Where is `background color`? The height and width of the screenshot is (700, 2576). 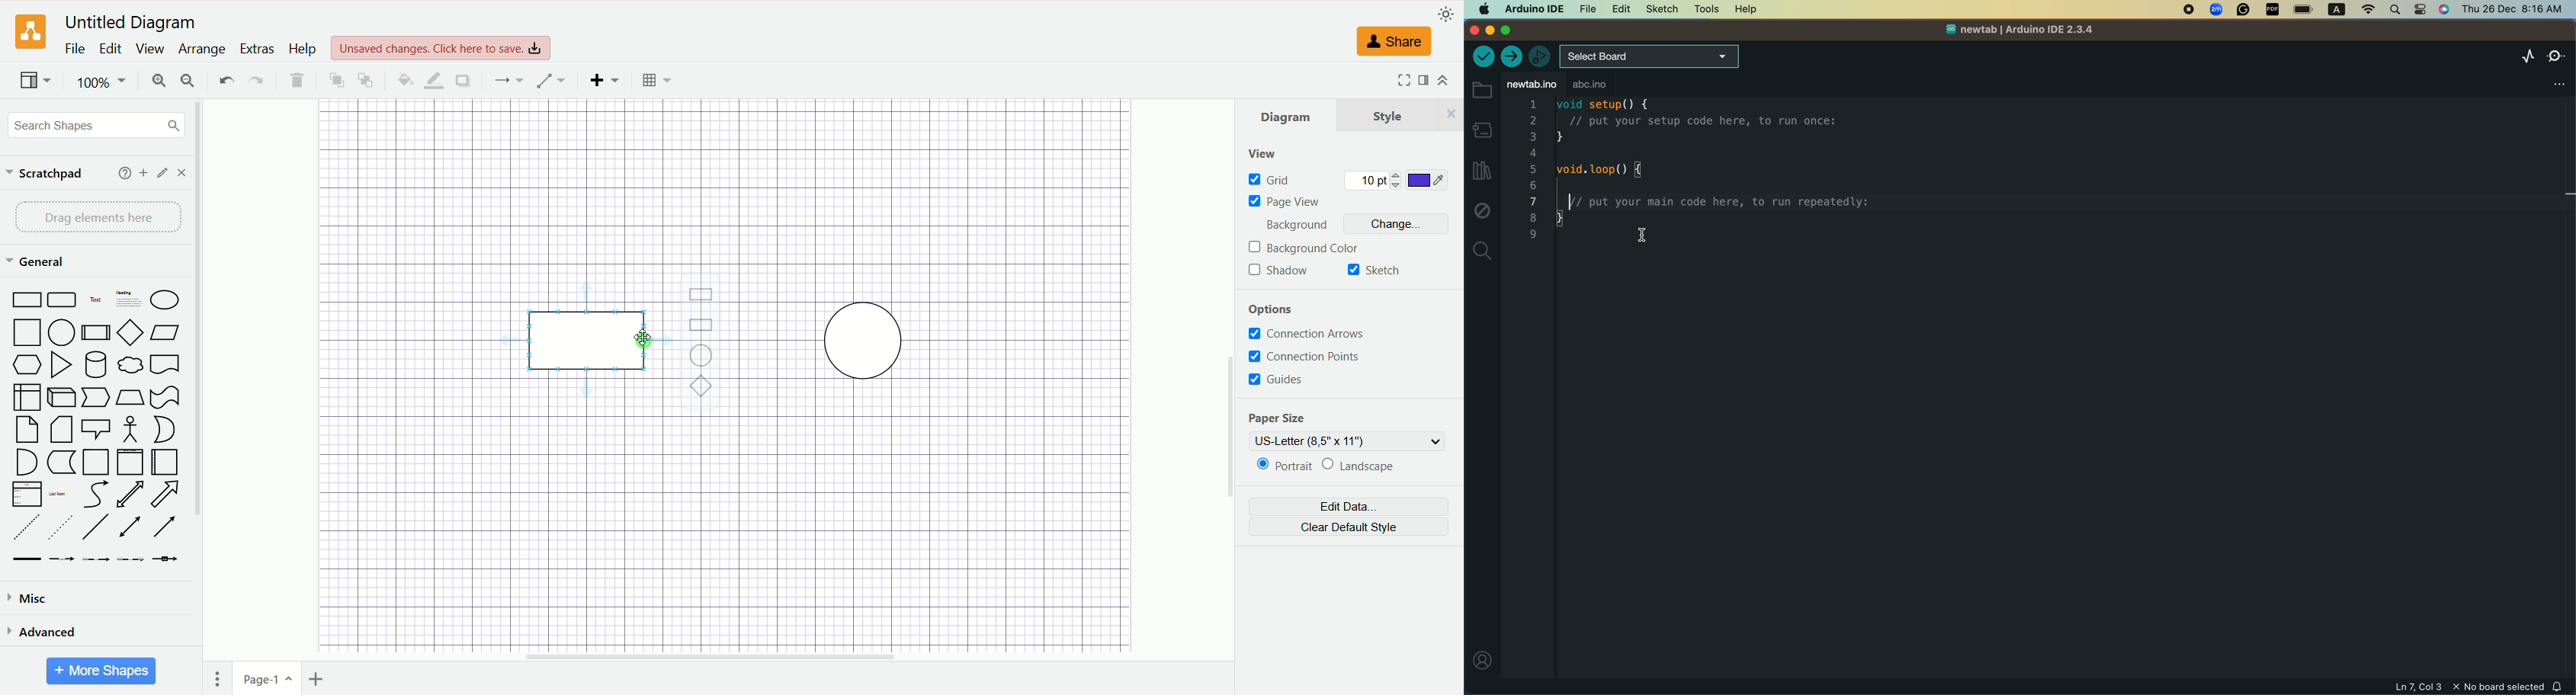
background color is located at coordinates (1305, 247).